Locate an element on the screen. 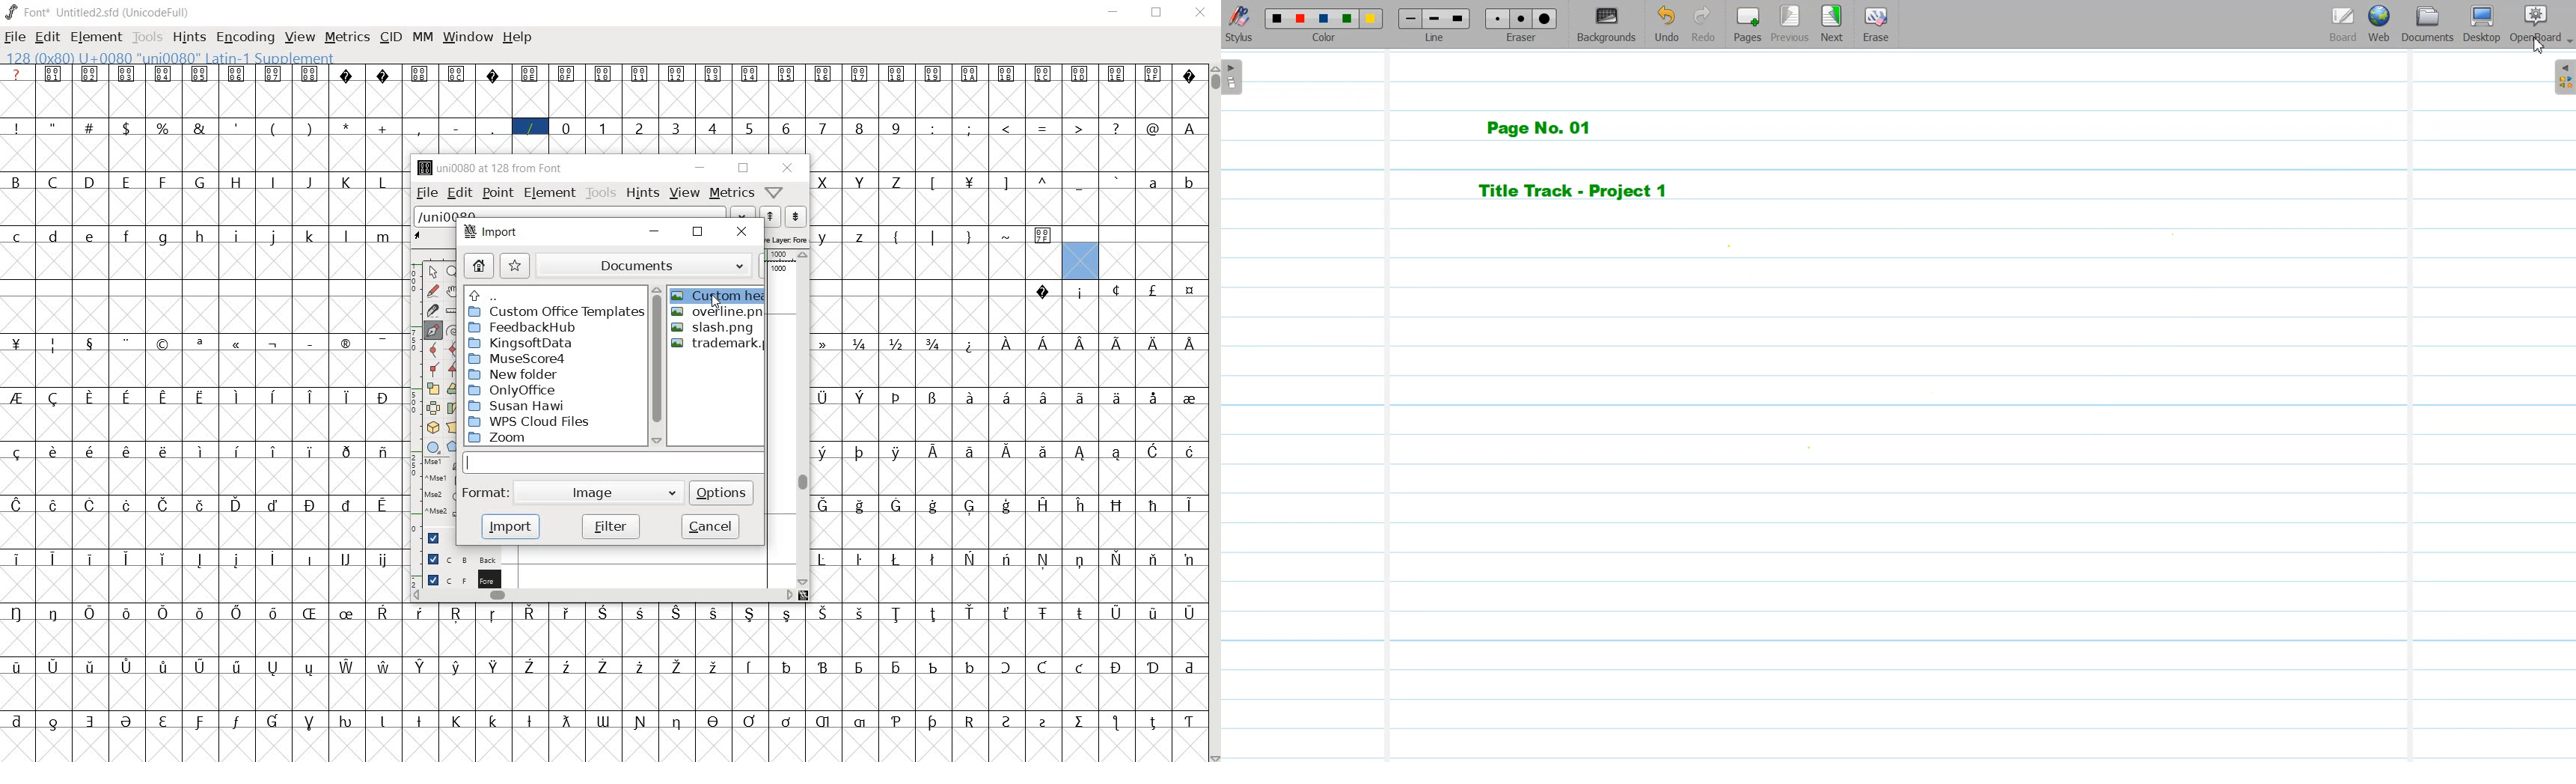 Image resolution: width=2576 pixels, height=784 pixels. glyph is located at coordinates (384, 237).